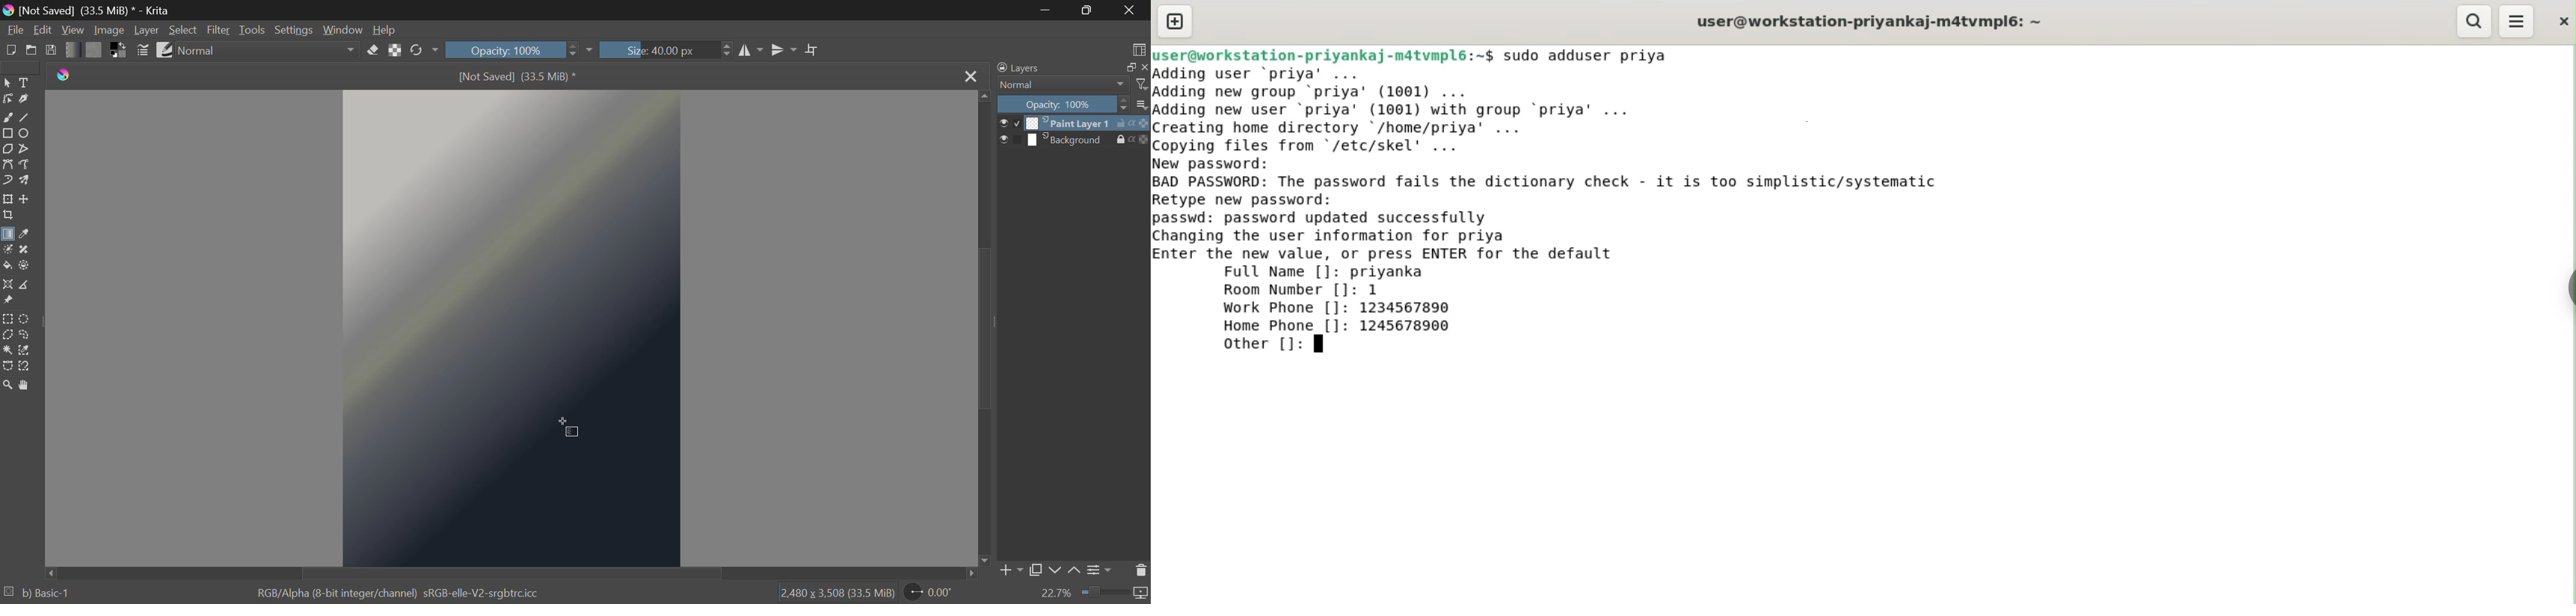 The height and width of the screenshot is (616, 2576). What do you see at coordinates (23, 99) in the screenshot?
I see `Calligraphic Line` at bounding box center [23, 99].